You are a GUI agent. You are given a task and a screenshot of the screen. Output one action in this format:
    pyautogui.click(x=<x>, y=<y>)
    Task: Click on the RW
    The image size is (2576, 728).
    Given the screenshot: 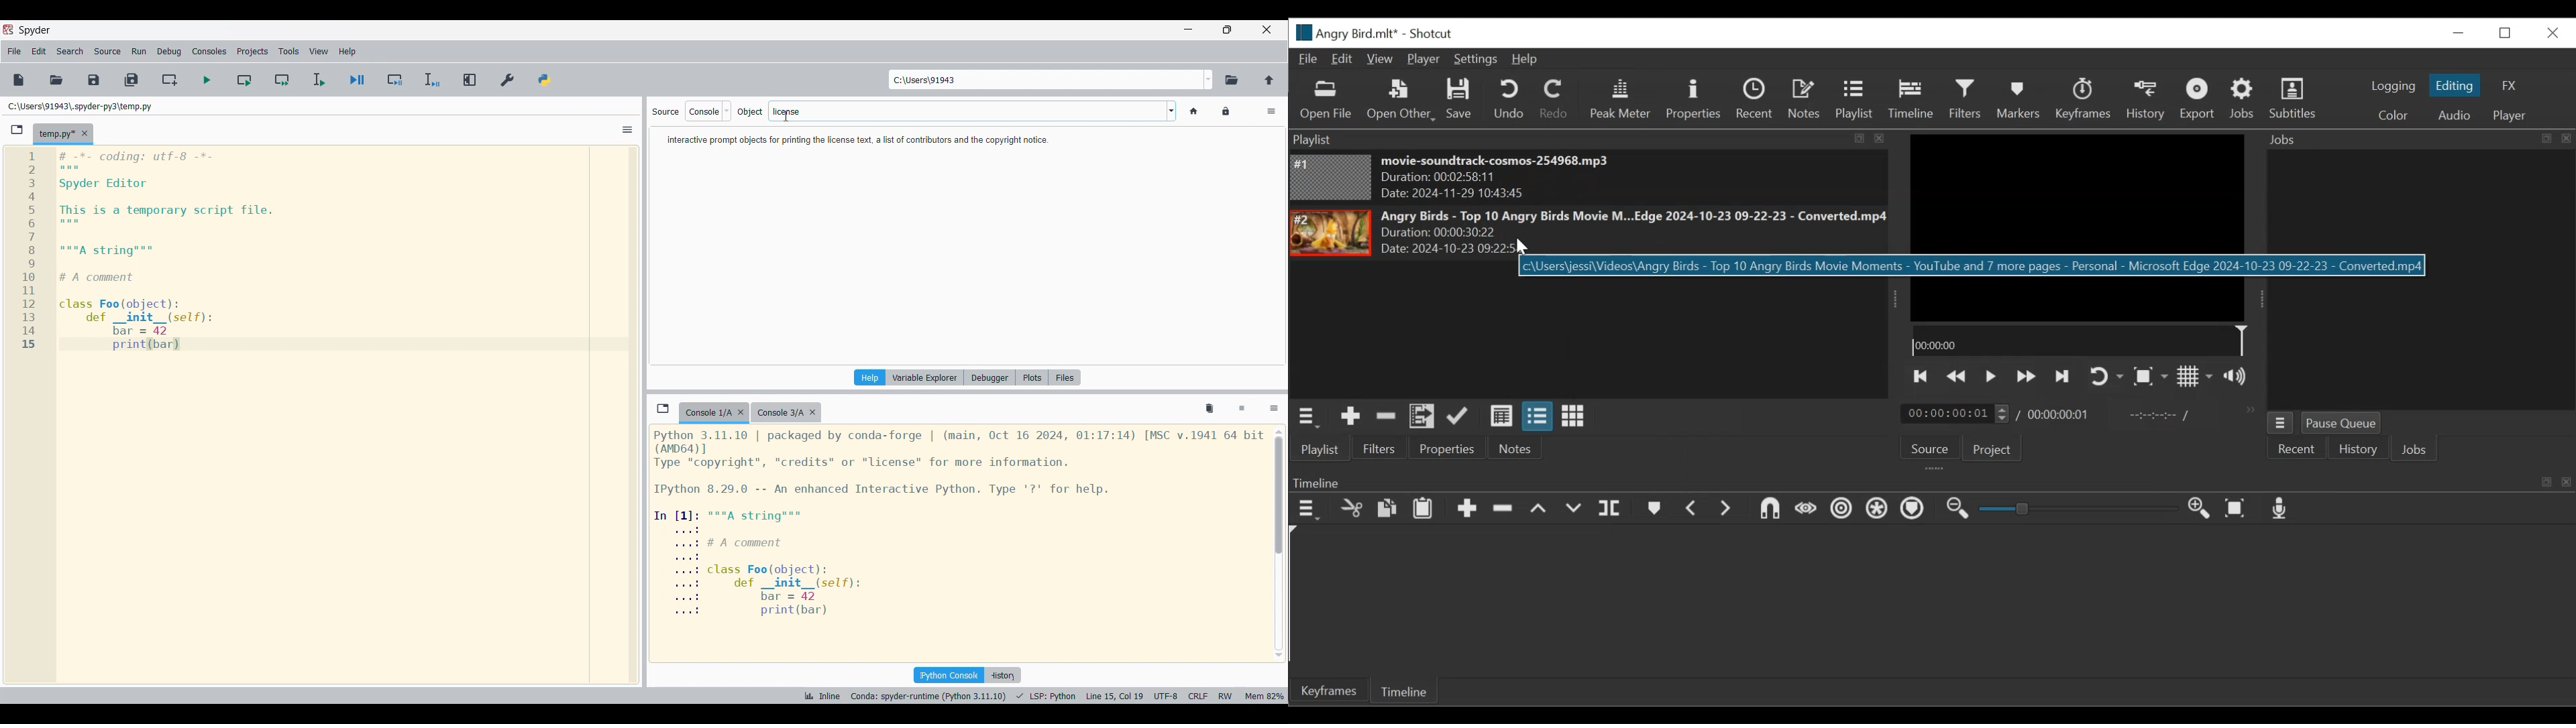 What is the action you would take?
    pyautogui.click(x=1226, y=695)
    